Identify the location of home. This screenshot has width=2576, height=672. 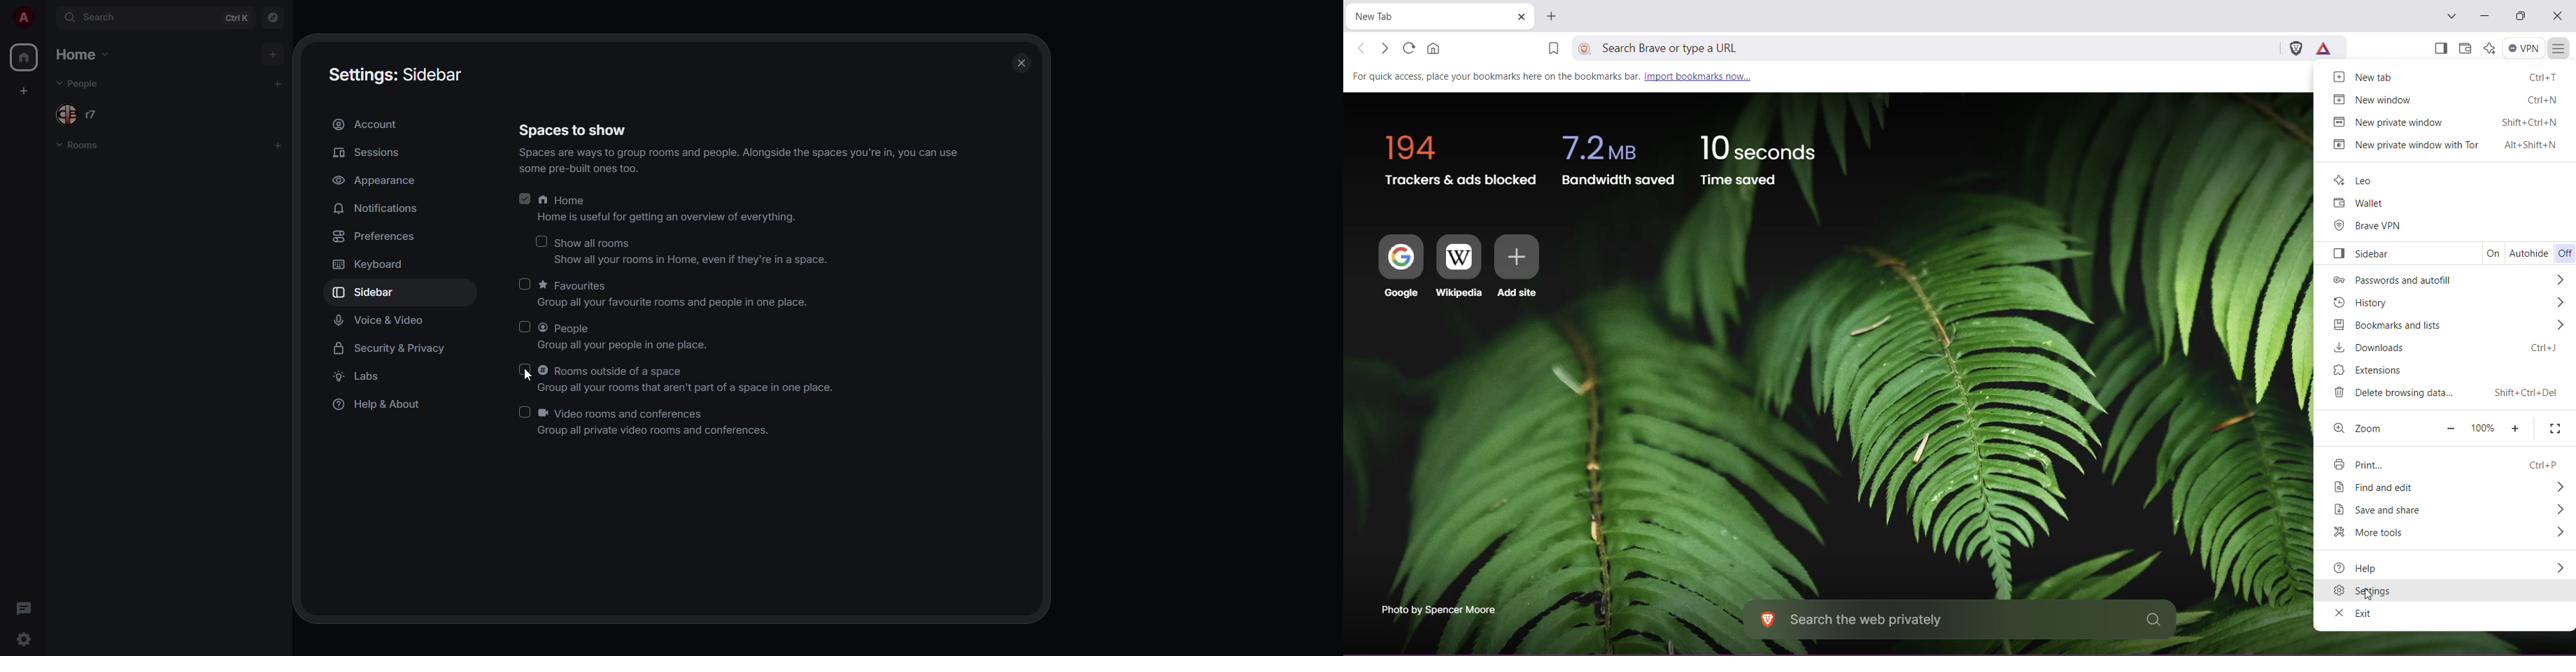
(80, 55).